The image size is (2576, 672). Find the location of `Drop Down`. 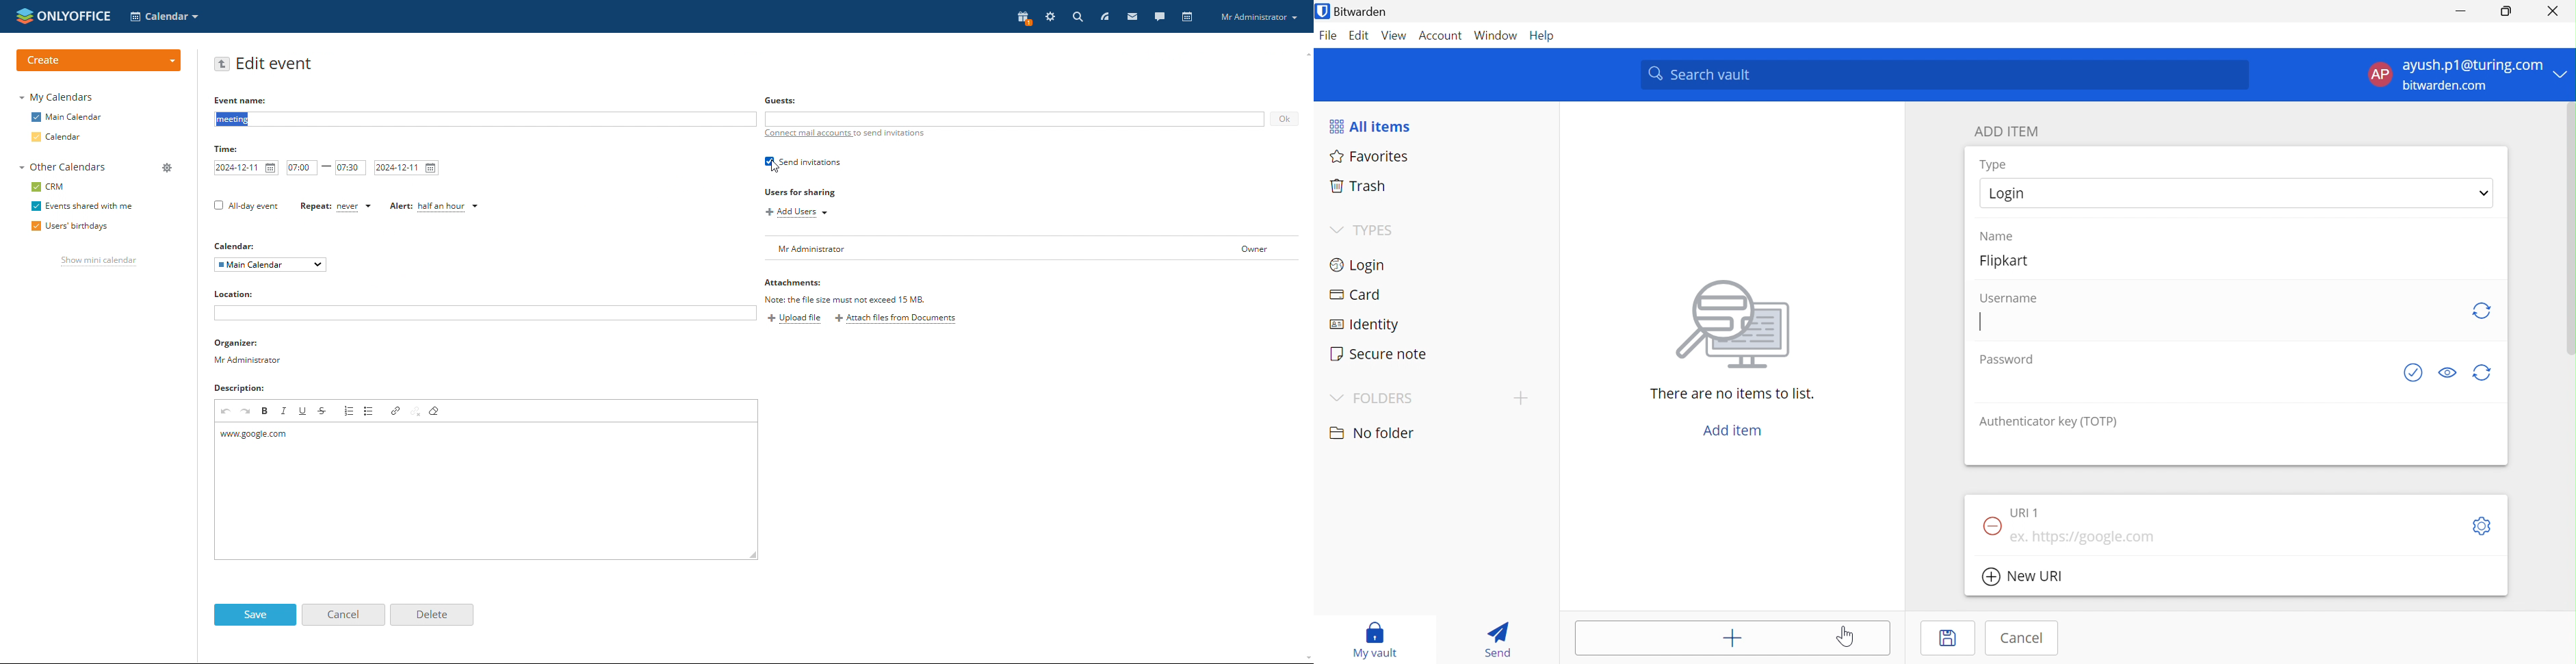

Drop Down is located at coordinates (2484, 192).